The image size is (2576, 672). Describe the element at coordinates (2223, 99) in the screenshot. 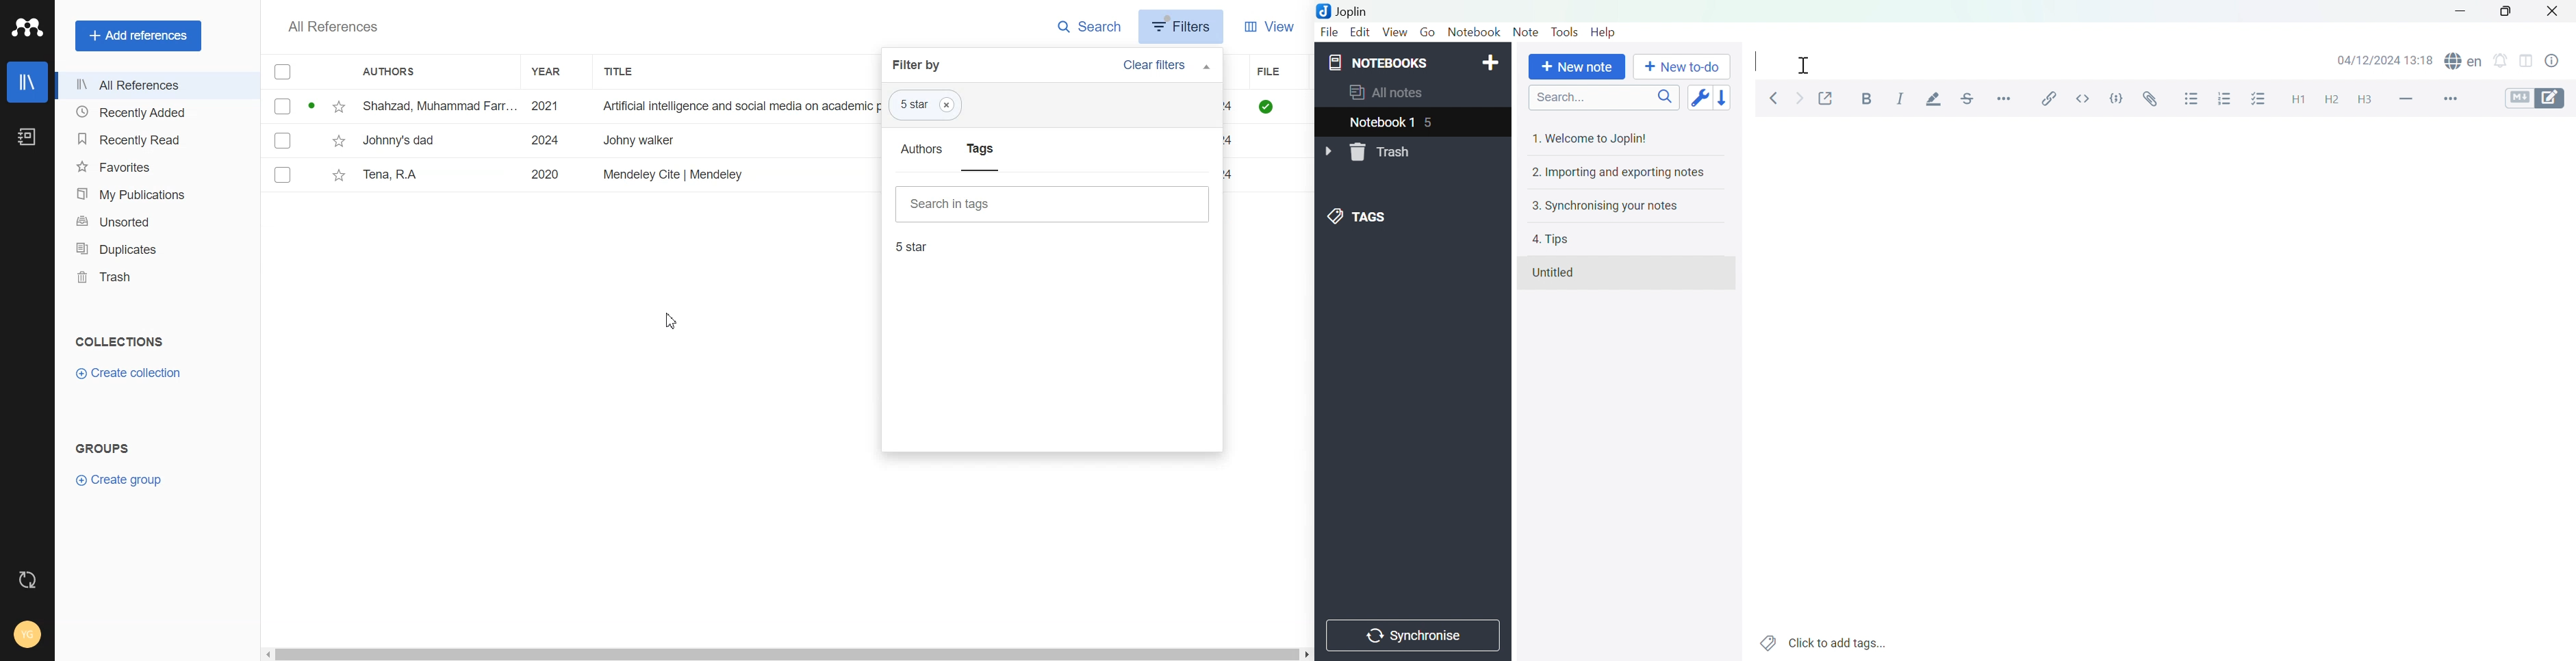

I see `Numbered list` at that location.